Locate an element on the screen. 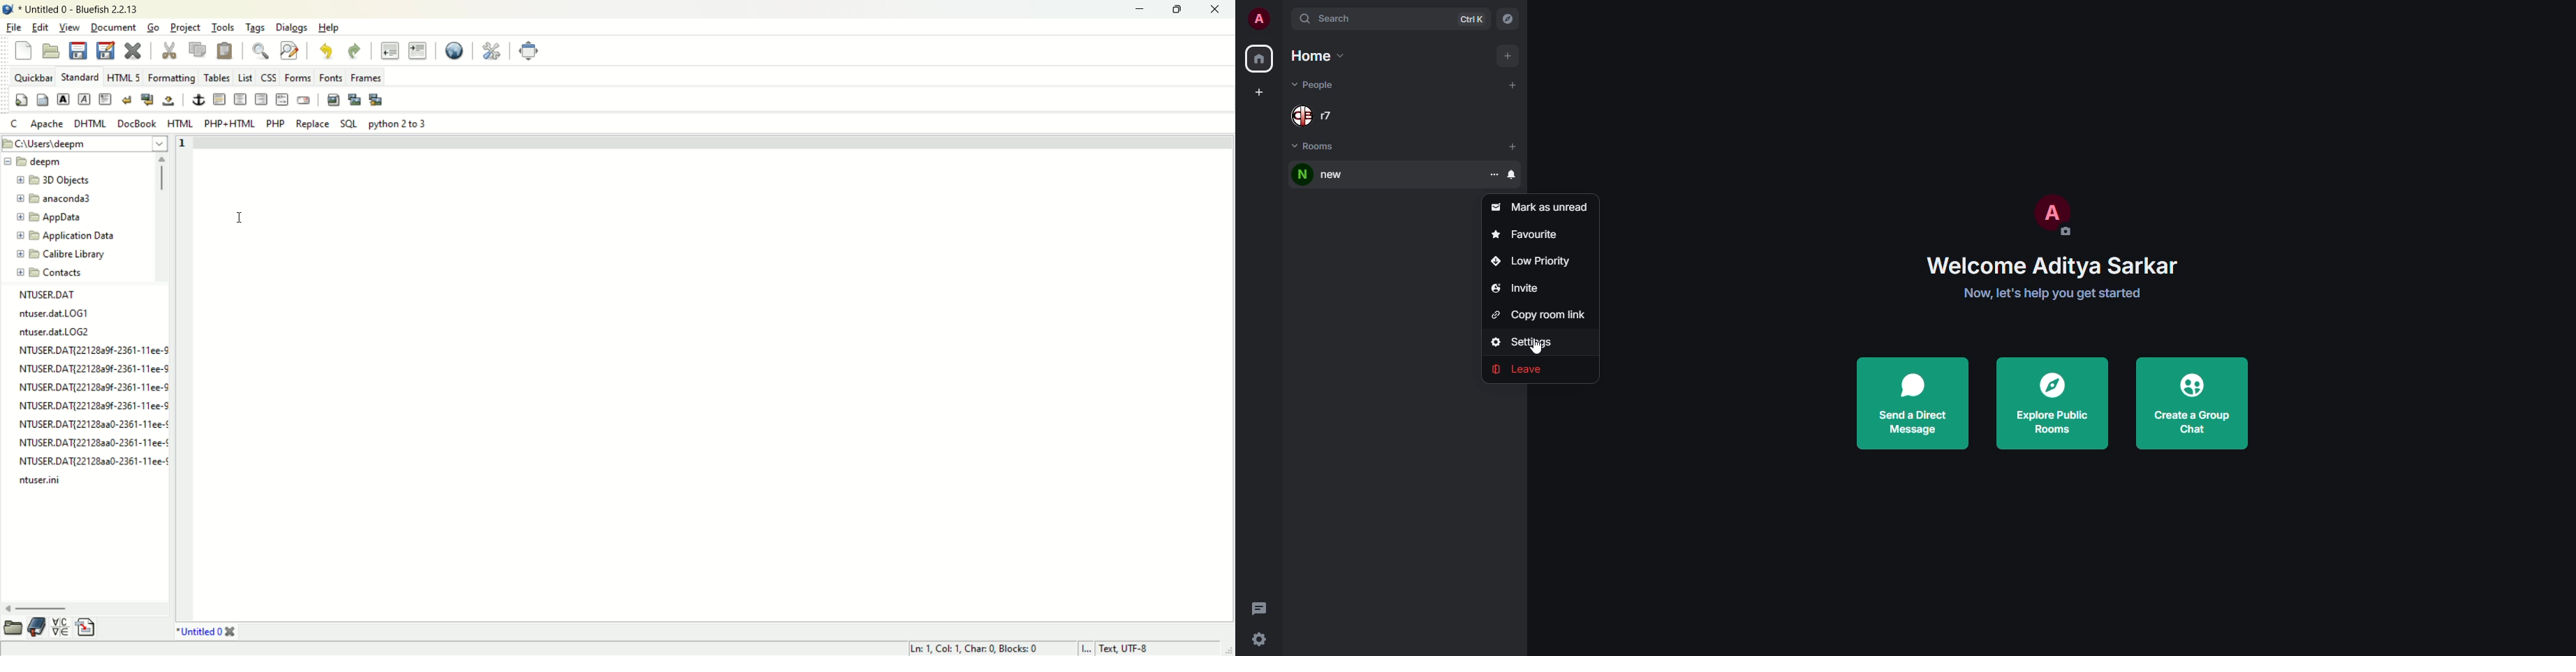 The height and width of the screenshot is (672, 2576). invite is located at coordinates (1517, 289).